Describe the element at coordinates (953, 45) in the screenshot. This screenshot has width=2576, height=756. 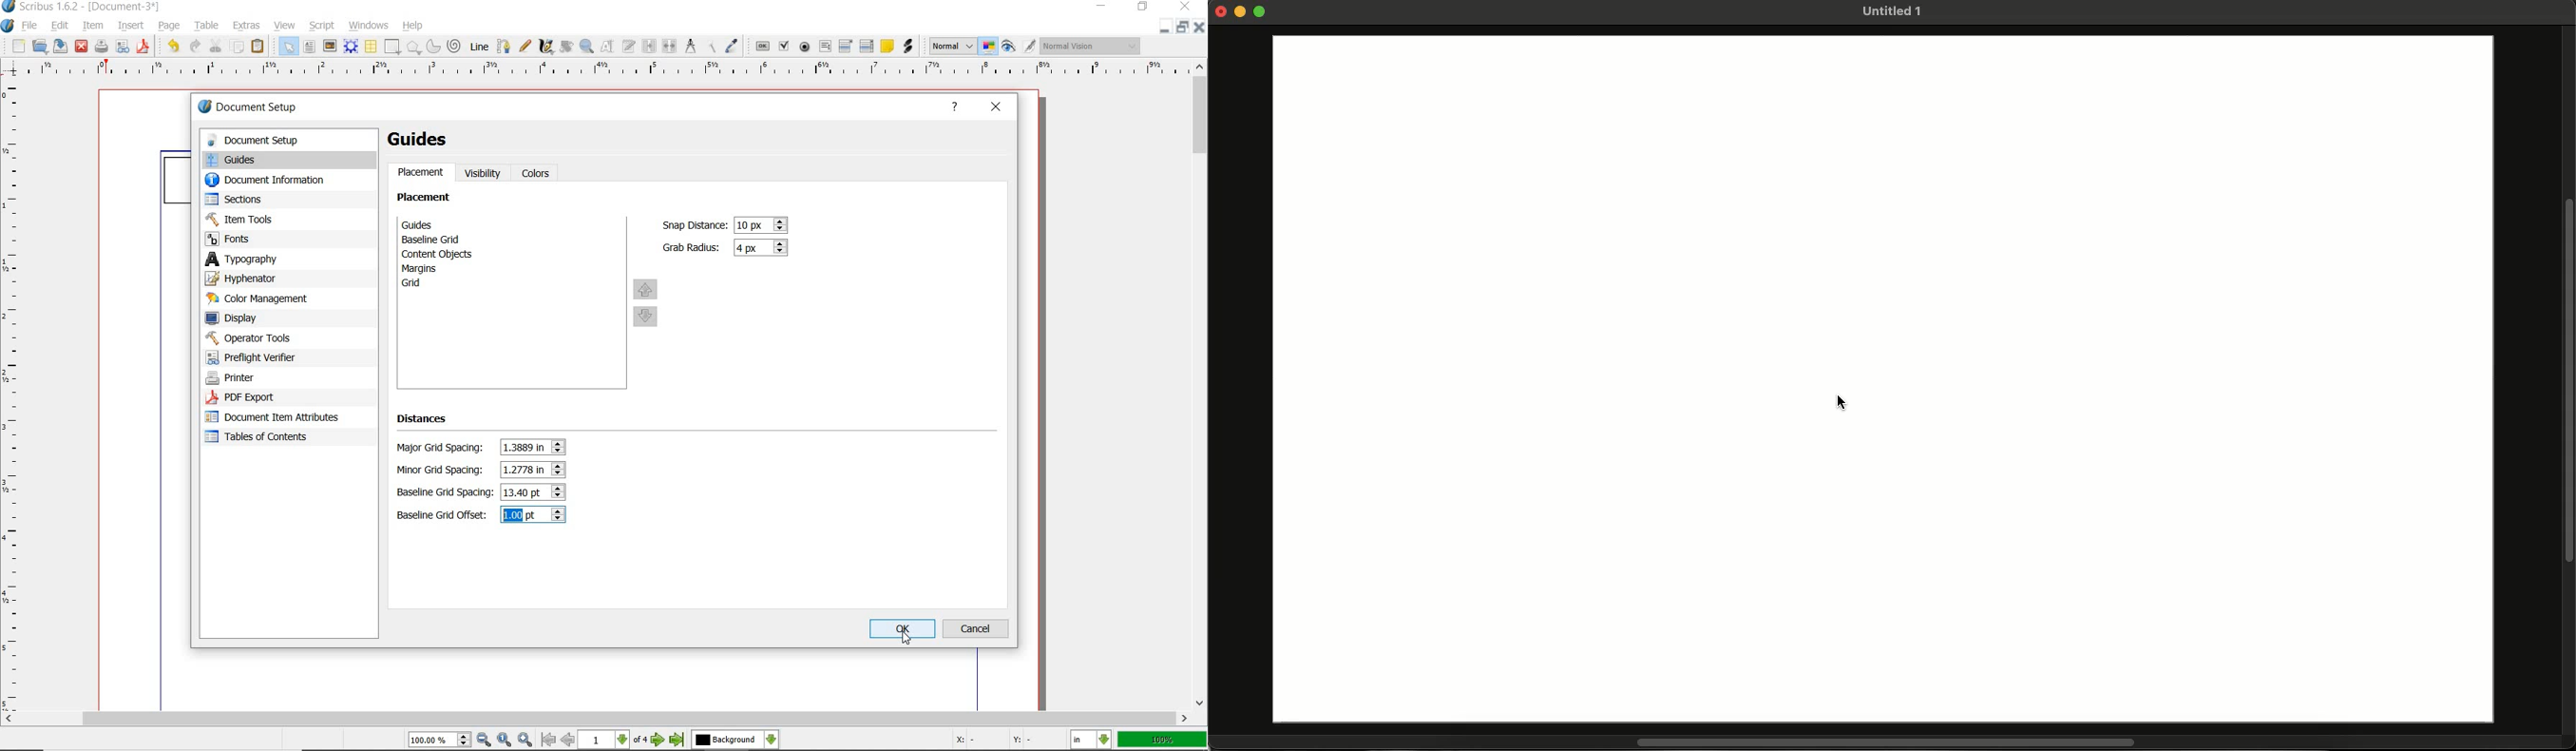
I see `select image preview mode` at that location.